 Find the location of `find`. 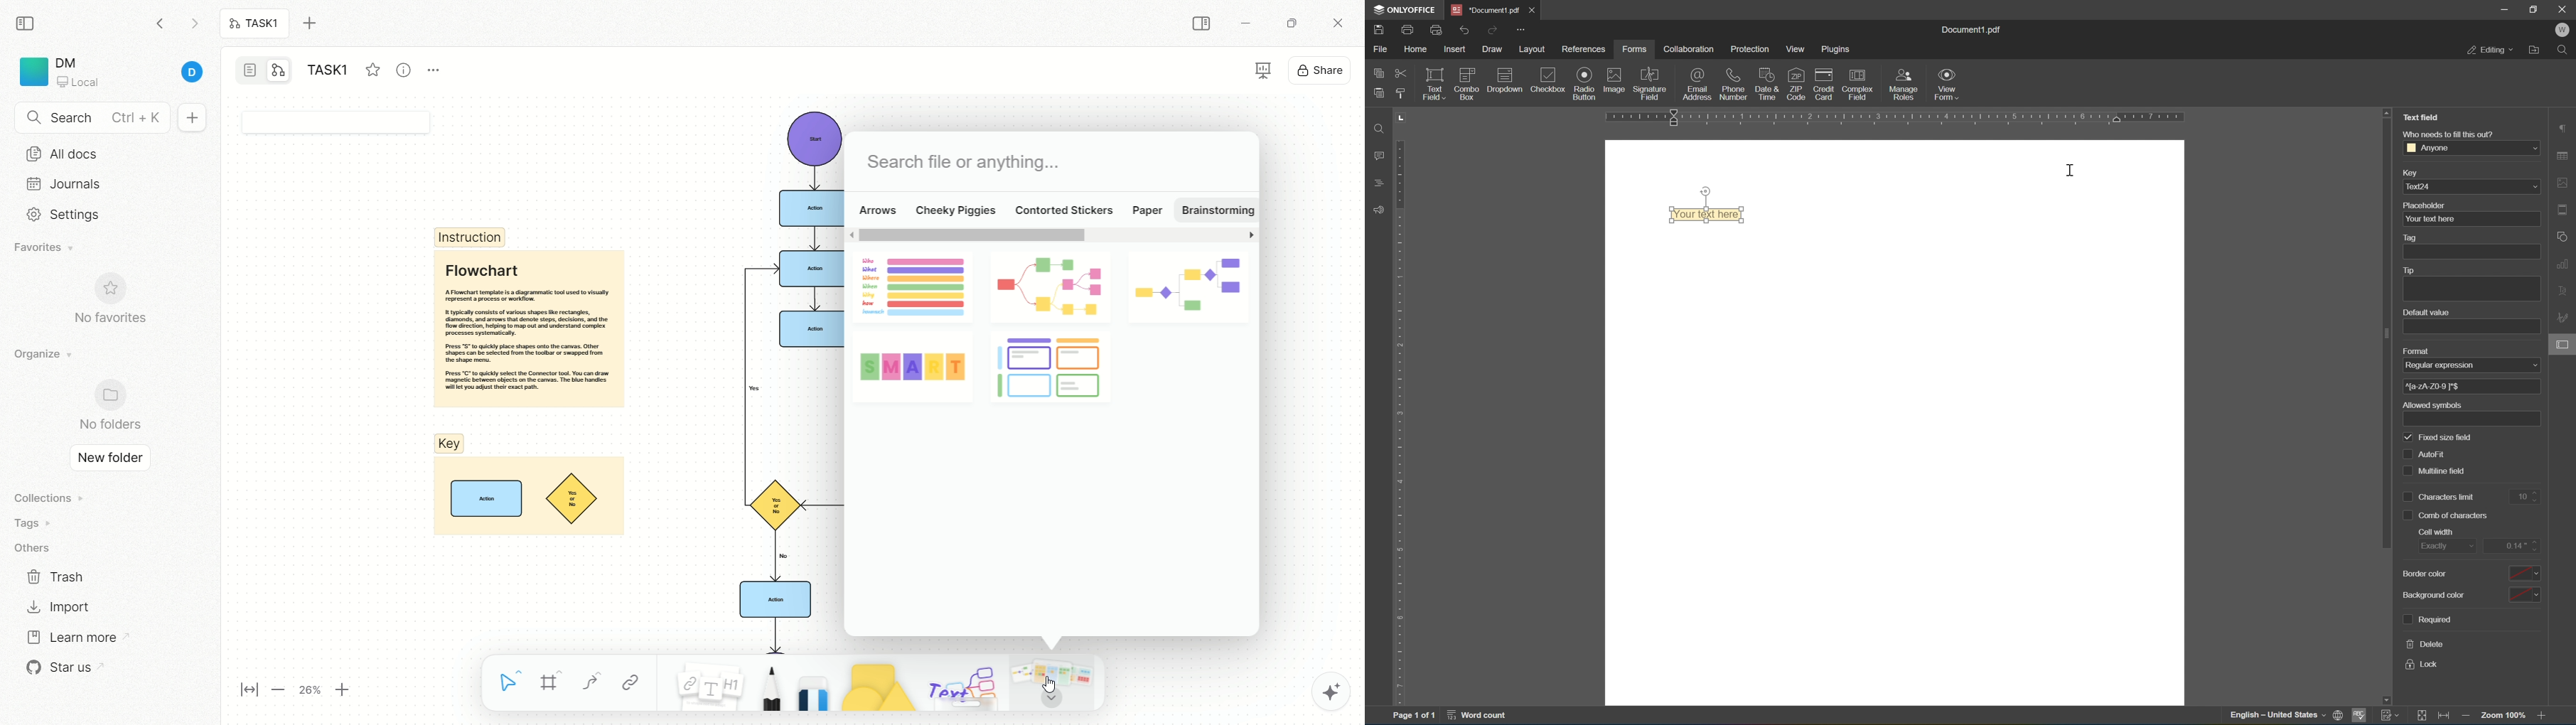

find is located at coordinates (1378, 128).